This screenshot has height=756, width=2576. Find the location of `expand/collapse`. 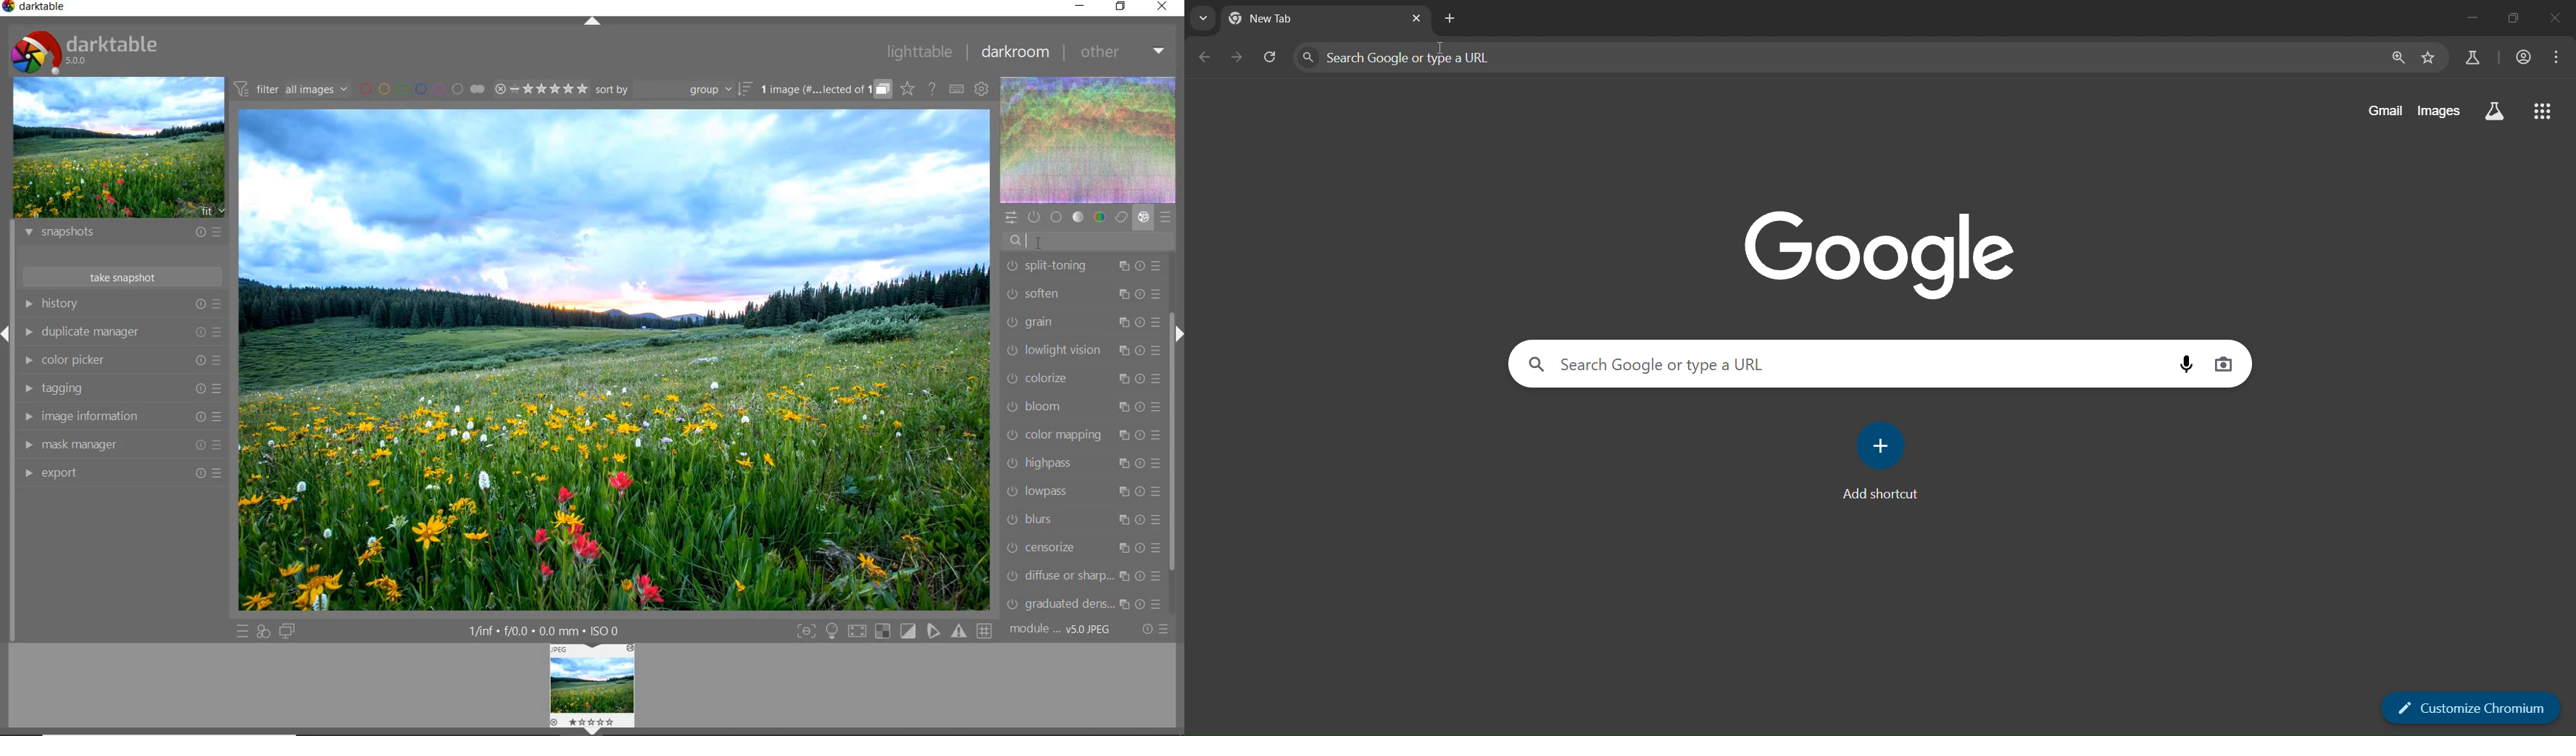

expand/collapse is located at coordinates (595, 22).